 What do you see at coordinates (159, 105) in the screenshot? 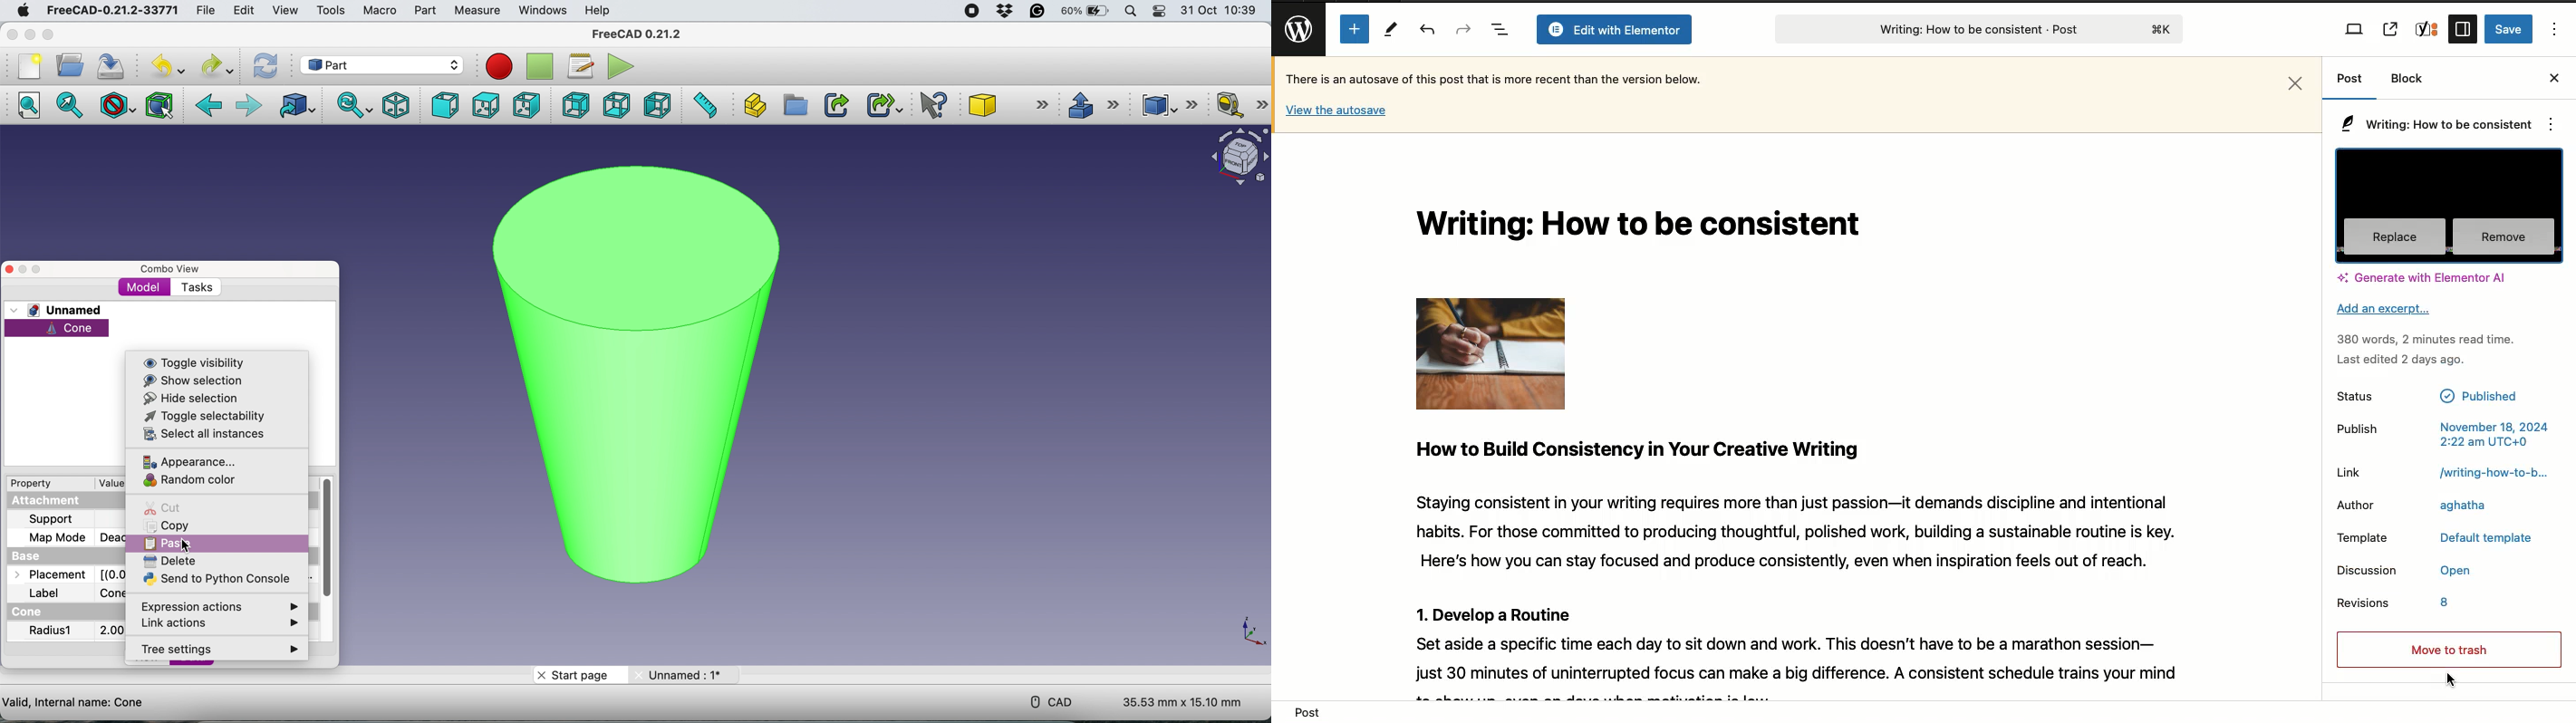
I see `bounding box` at bounding box center [159, 105].